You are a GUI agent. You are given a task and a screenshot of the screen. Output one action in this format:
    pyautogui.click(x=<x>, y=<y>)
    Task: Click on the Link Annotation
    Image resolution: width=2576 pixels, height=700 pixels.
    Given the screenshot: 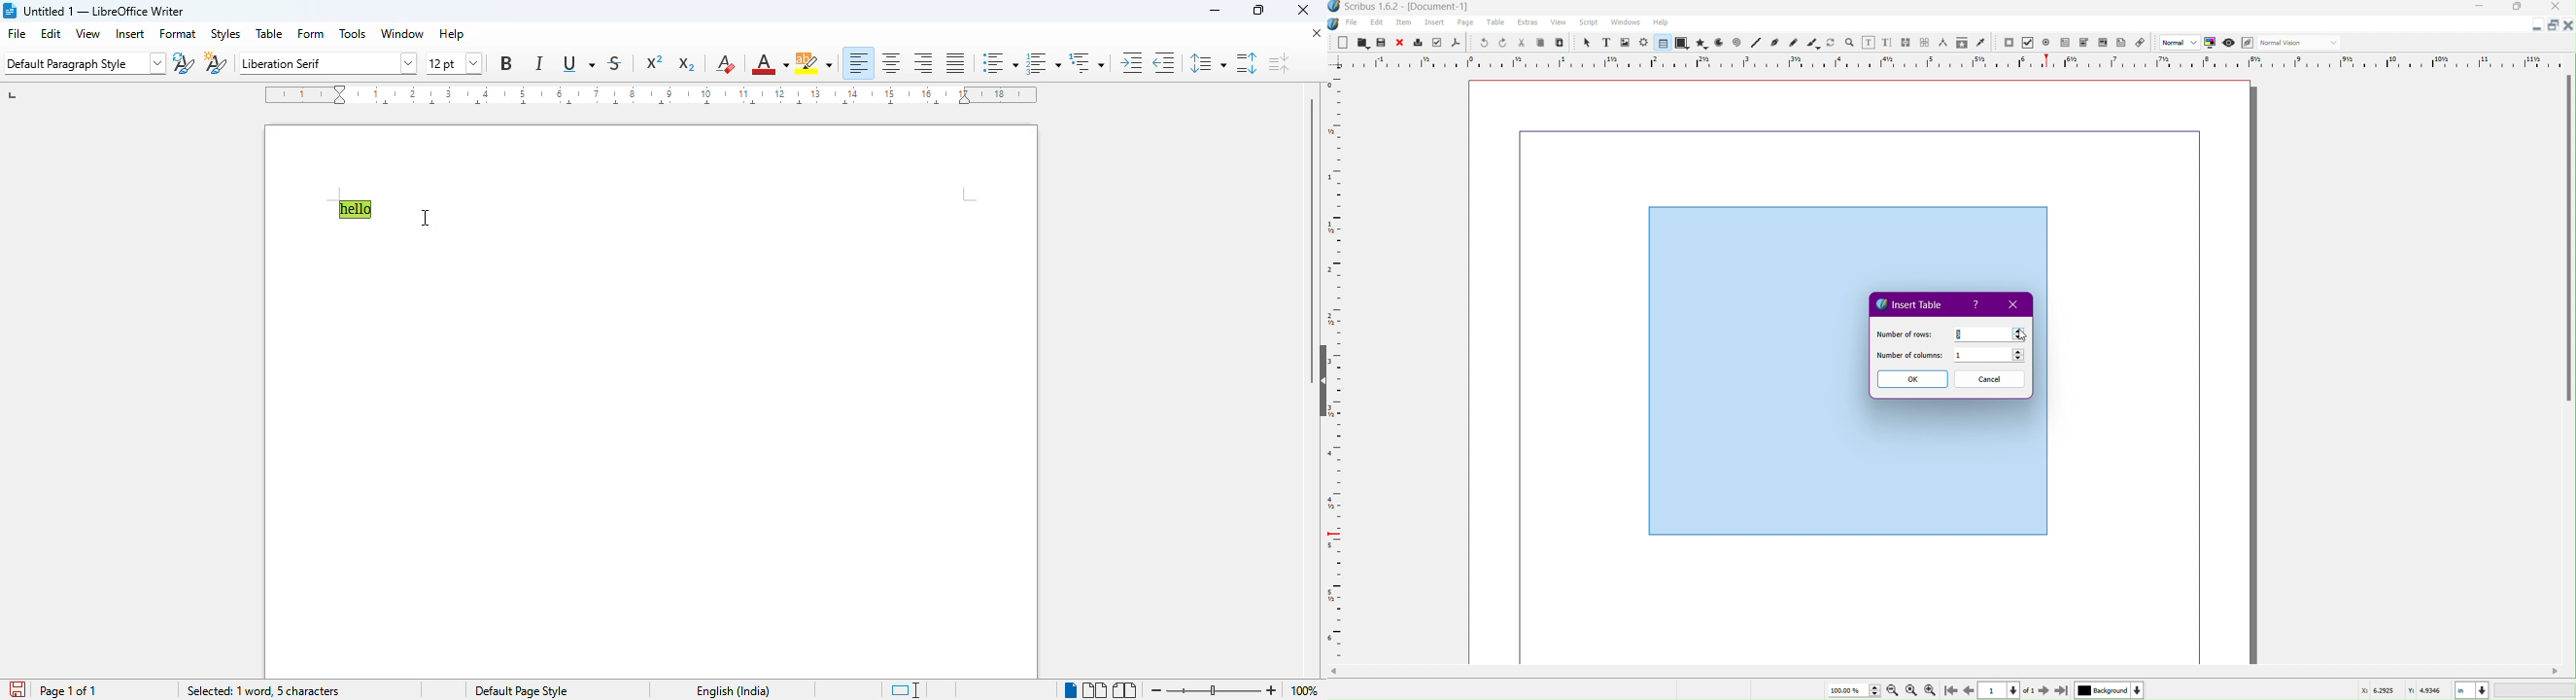 What is the action you would take?
    pyautogui.click(x=2144, y=44)
    